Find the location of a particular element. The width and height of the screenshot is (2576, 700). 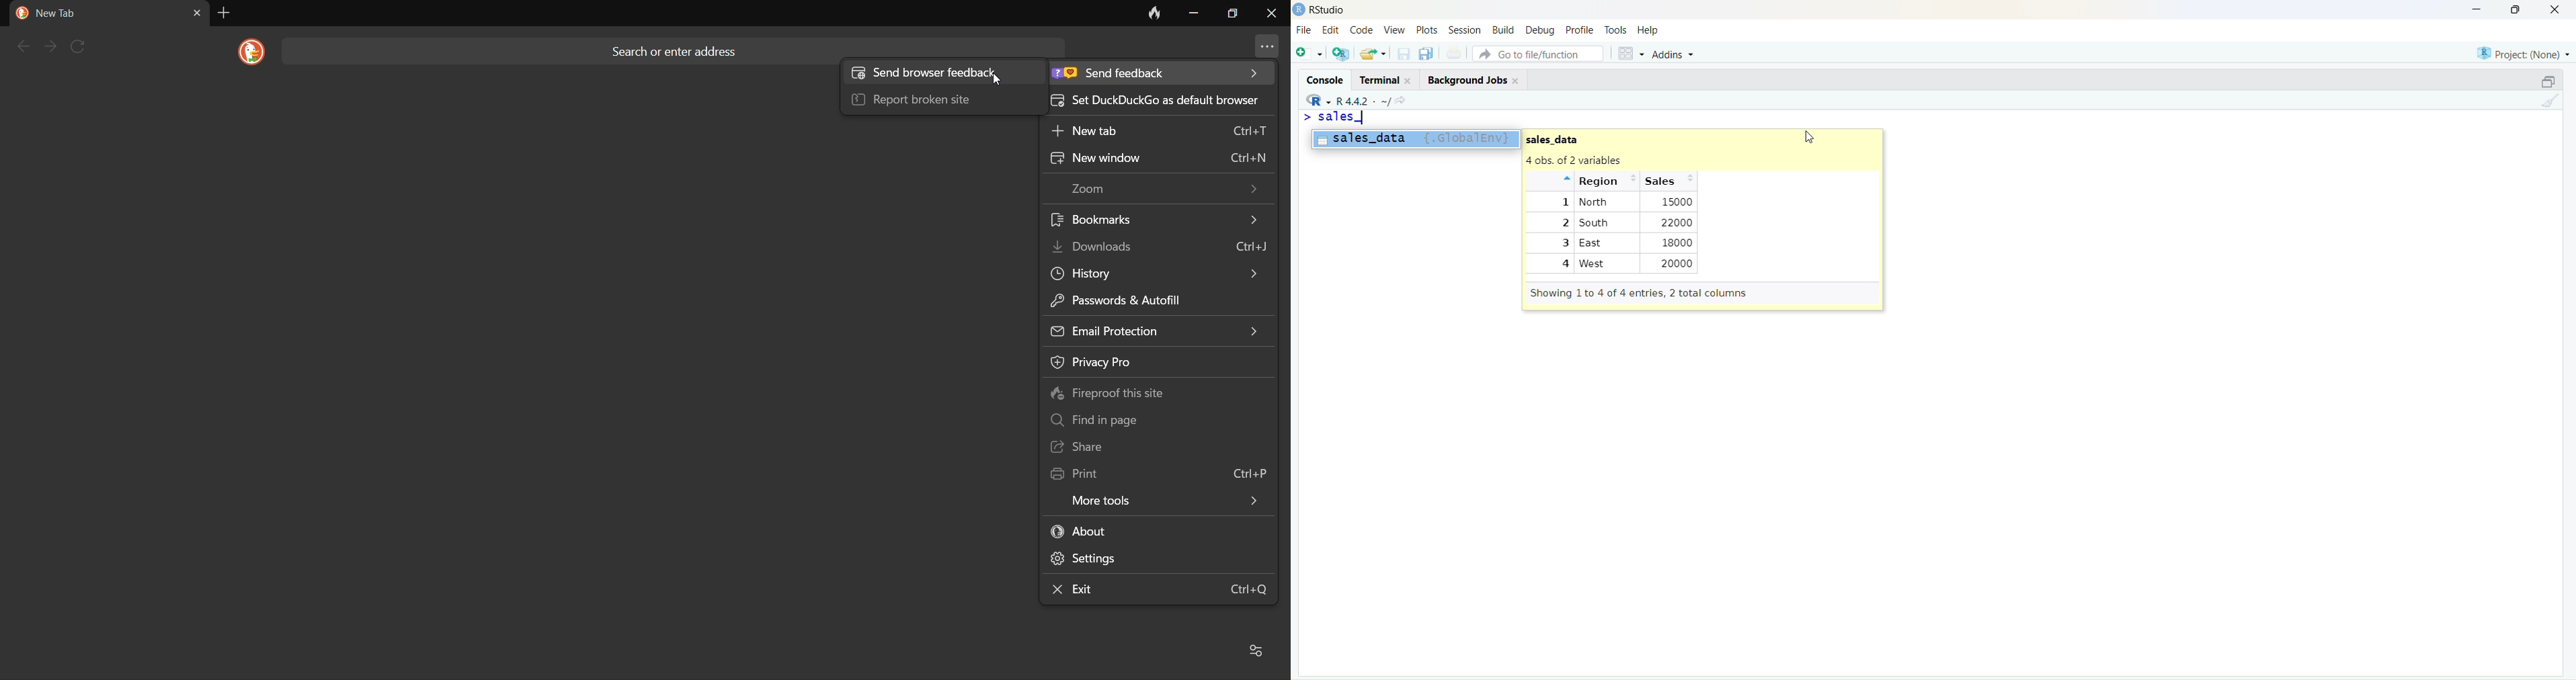

Project: (None) is located at coordinates (2523, 52).